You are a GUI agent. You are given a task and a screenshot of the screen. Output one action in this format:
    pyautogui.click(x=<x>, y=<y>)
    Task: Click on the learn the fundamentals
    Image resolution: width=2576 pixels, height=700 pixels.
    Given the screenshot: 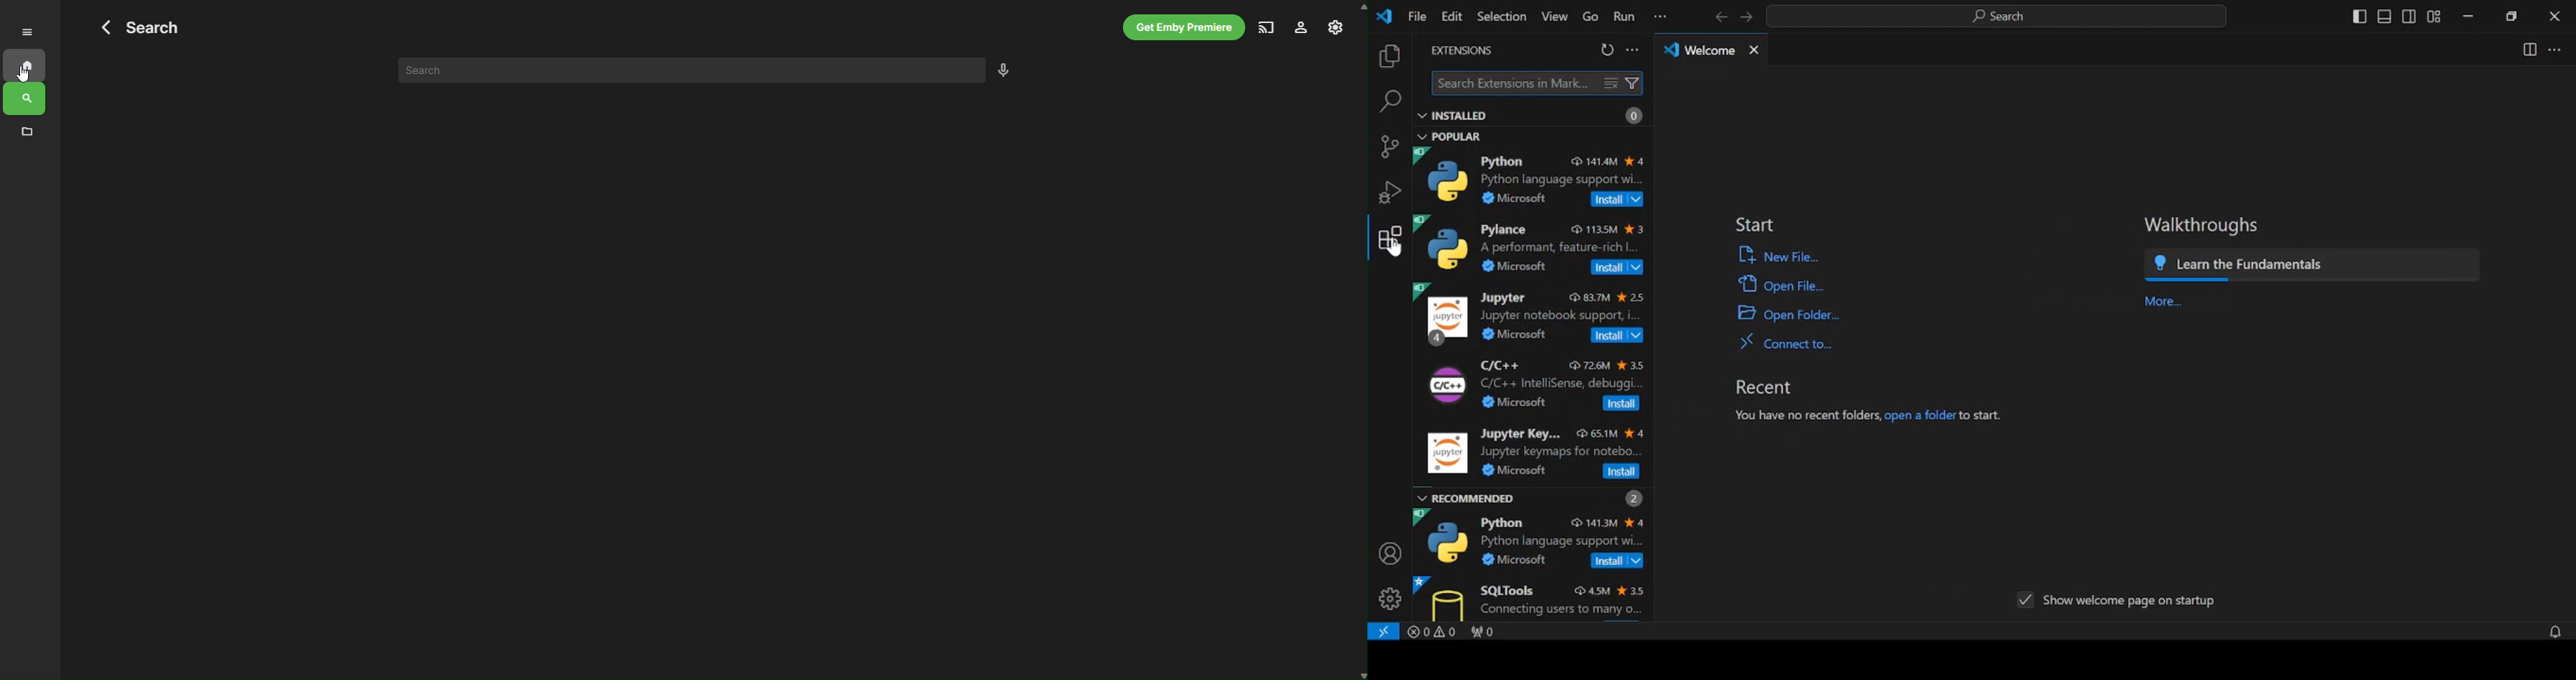 What is the action you would take?
    pyautogui.click(x=2354, y=266)
    